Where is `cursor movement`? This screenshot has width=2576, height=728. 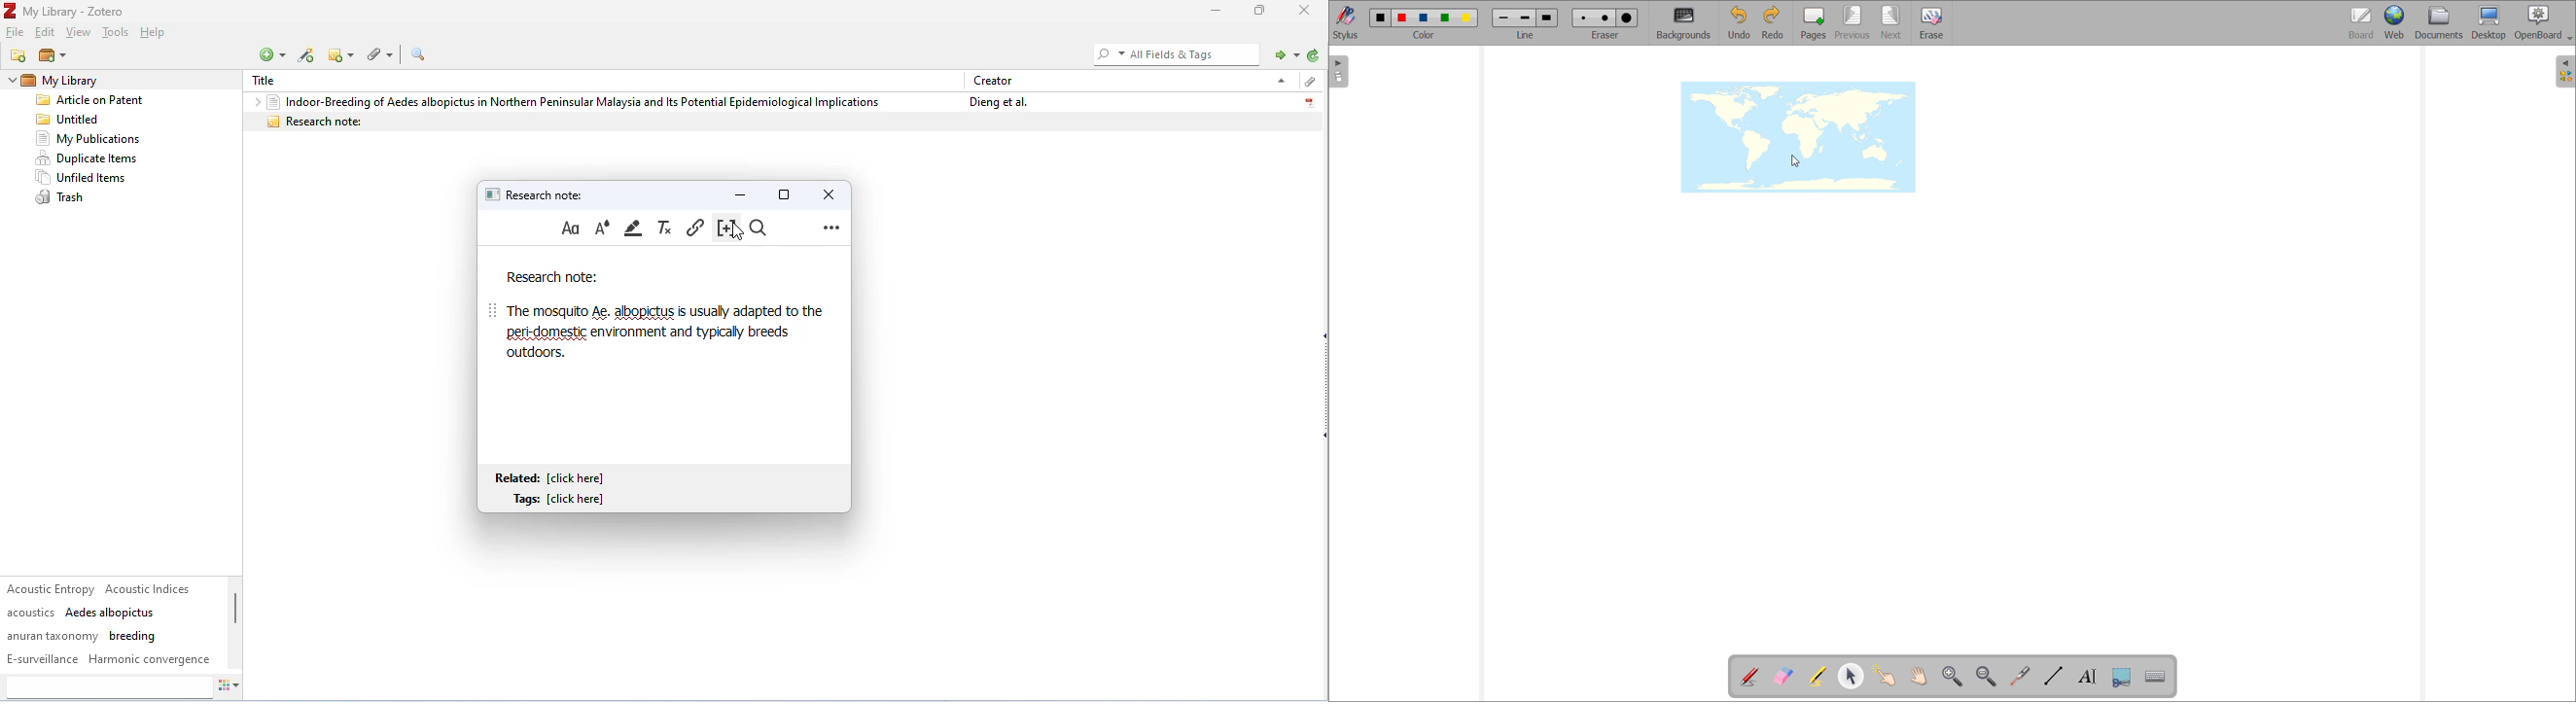
cursor movement is located at coordinates (737, 230).